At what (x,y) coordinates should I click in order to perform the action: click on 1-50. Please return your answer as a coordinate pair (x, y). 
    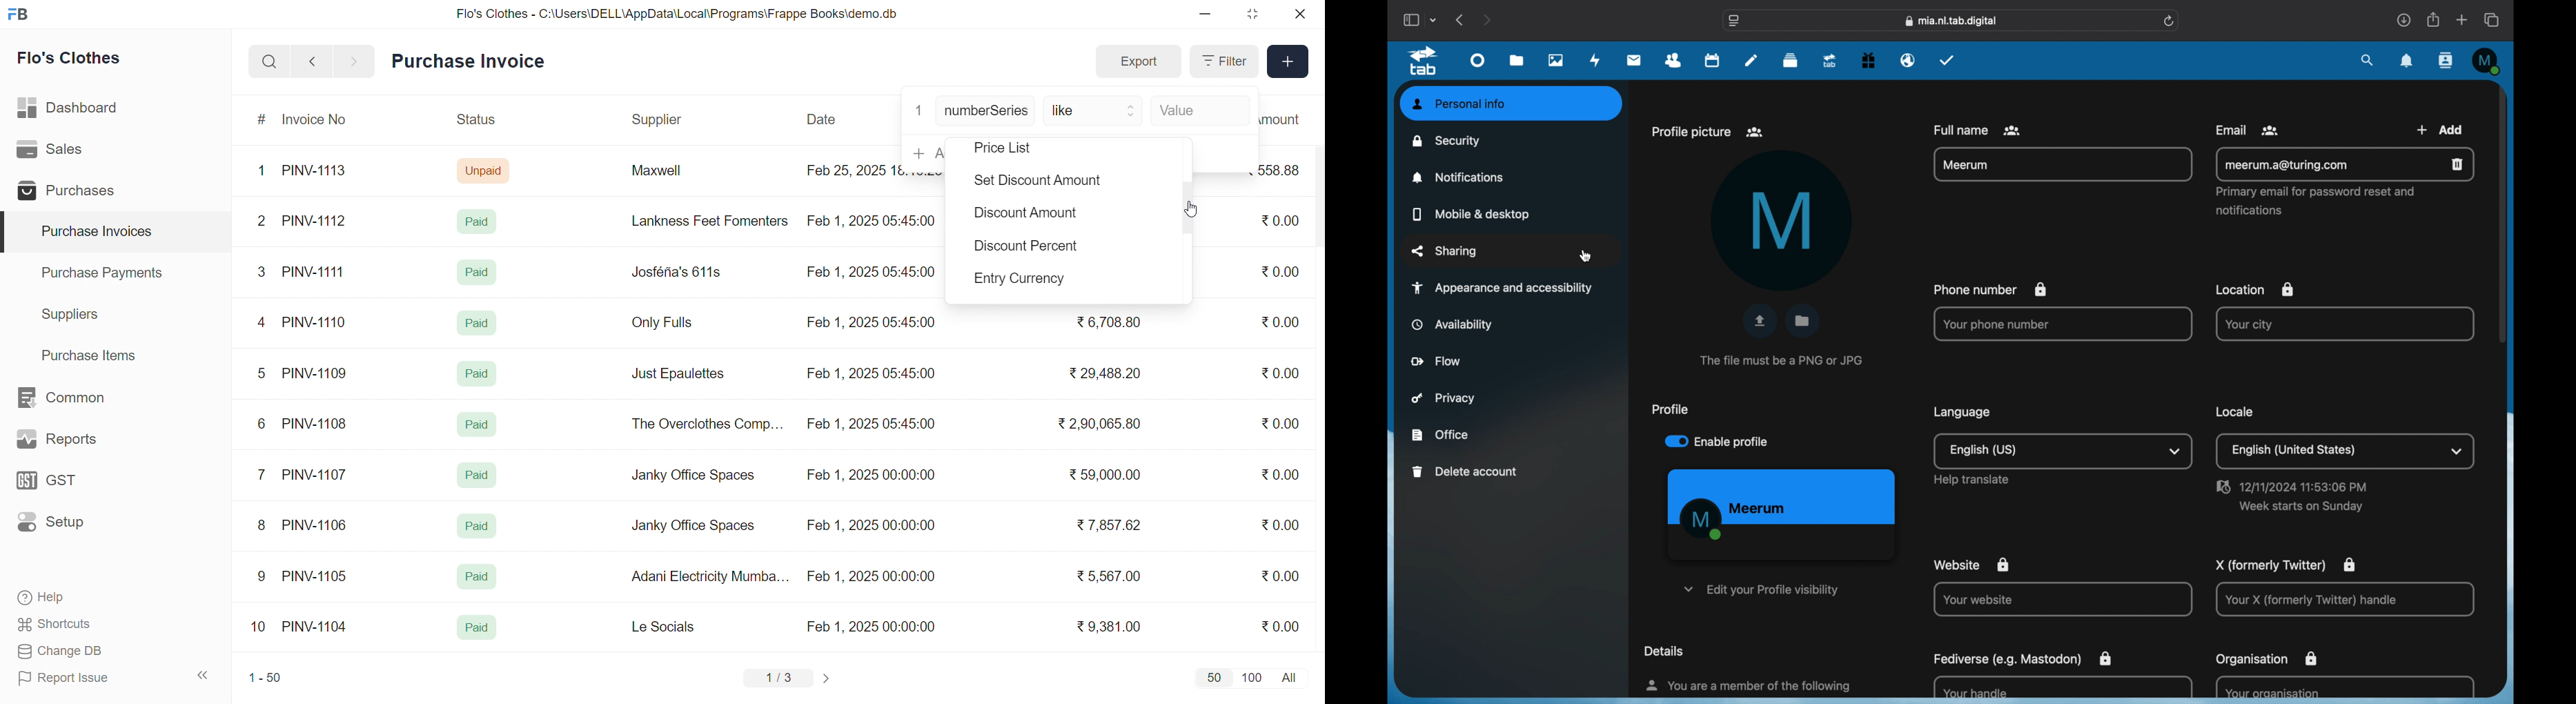
    Looking at the image, I should click on (265, 679).